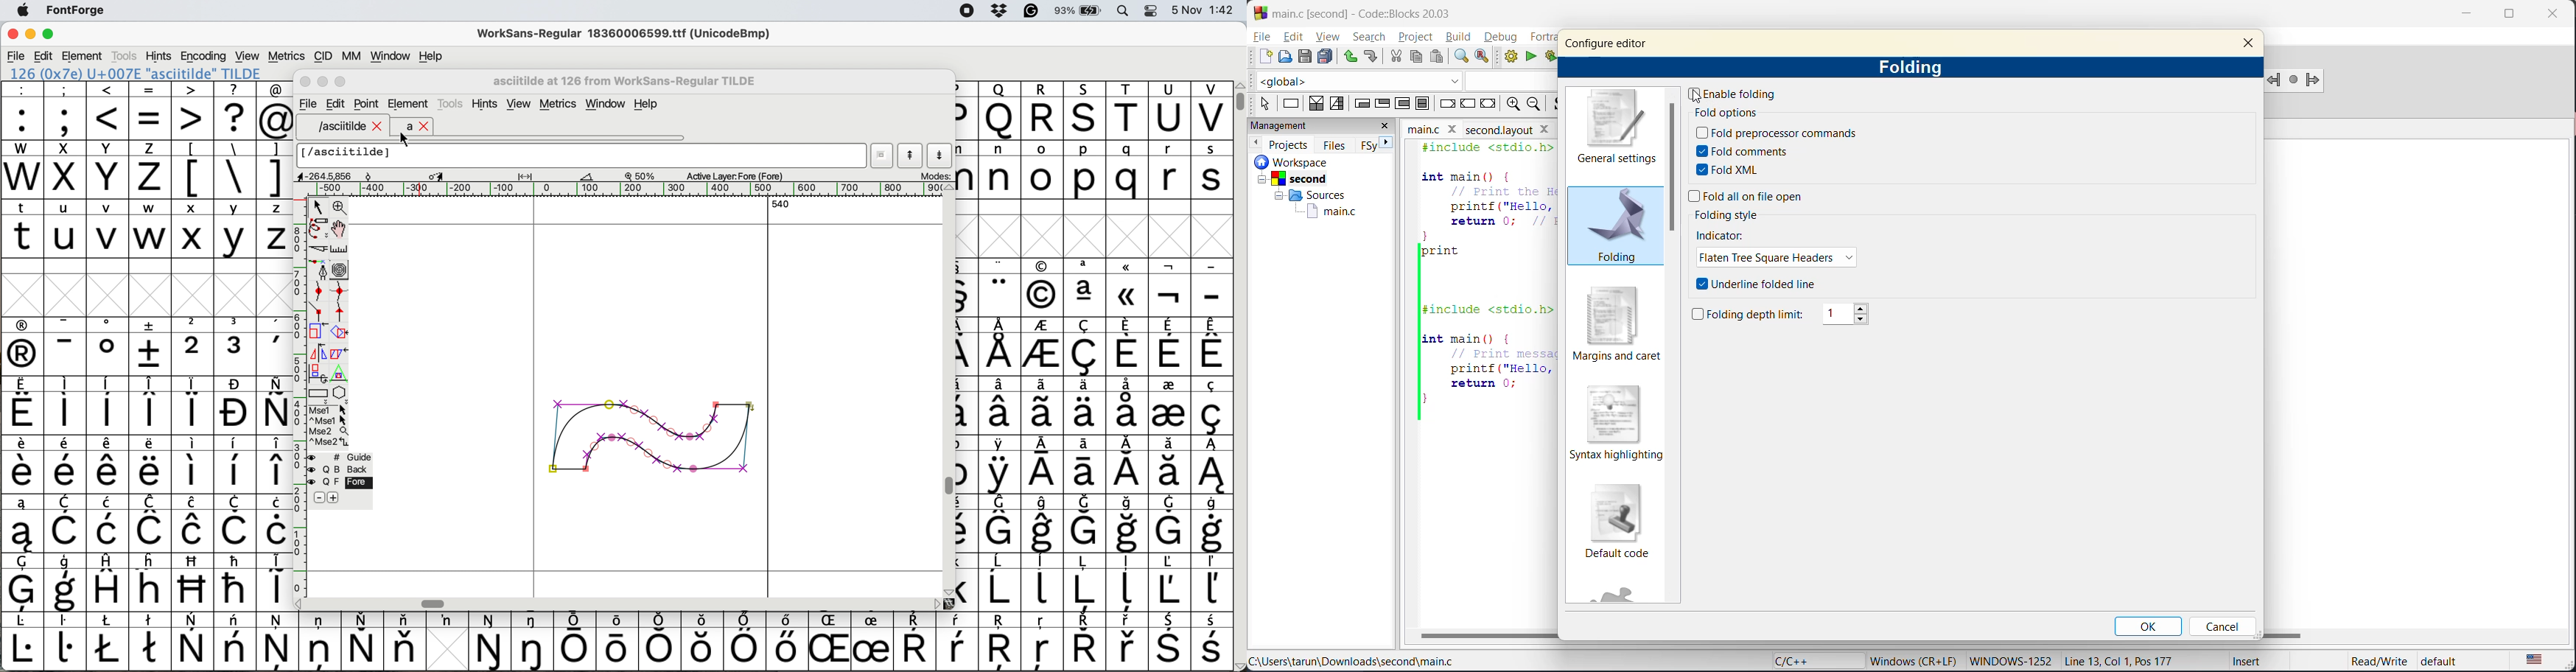  What do you see at coordinates (627, 80) in the screenshot?
I see `glyph name` at bounding box center [627, 80].